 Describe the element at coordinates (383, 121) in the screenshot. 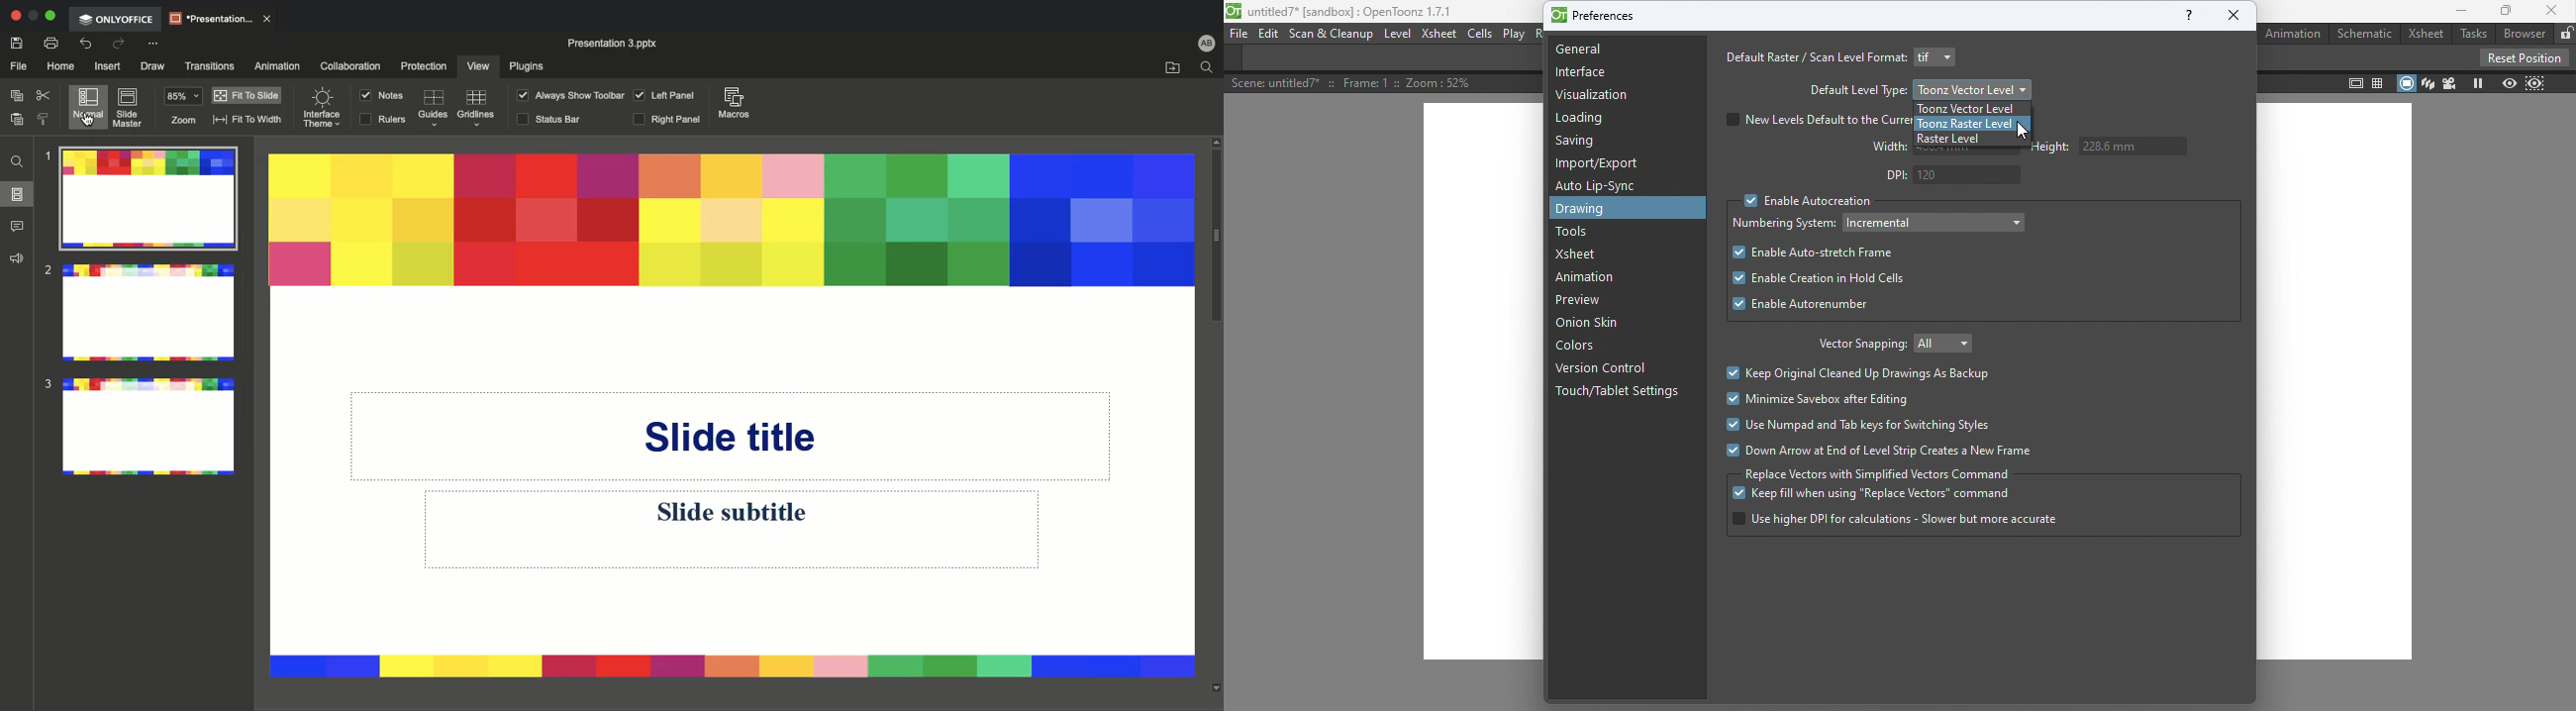

I see `RULERS` at that location.